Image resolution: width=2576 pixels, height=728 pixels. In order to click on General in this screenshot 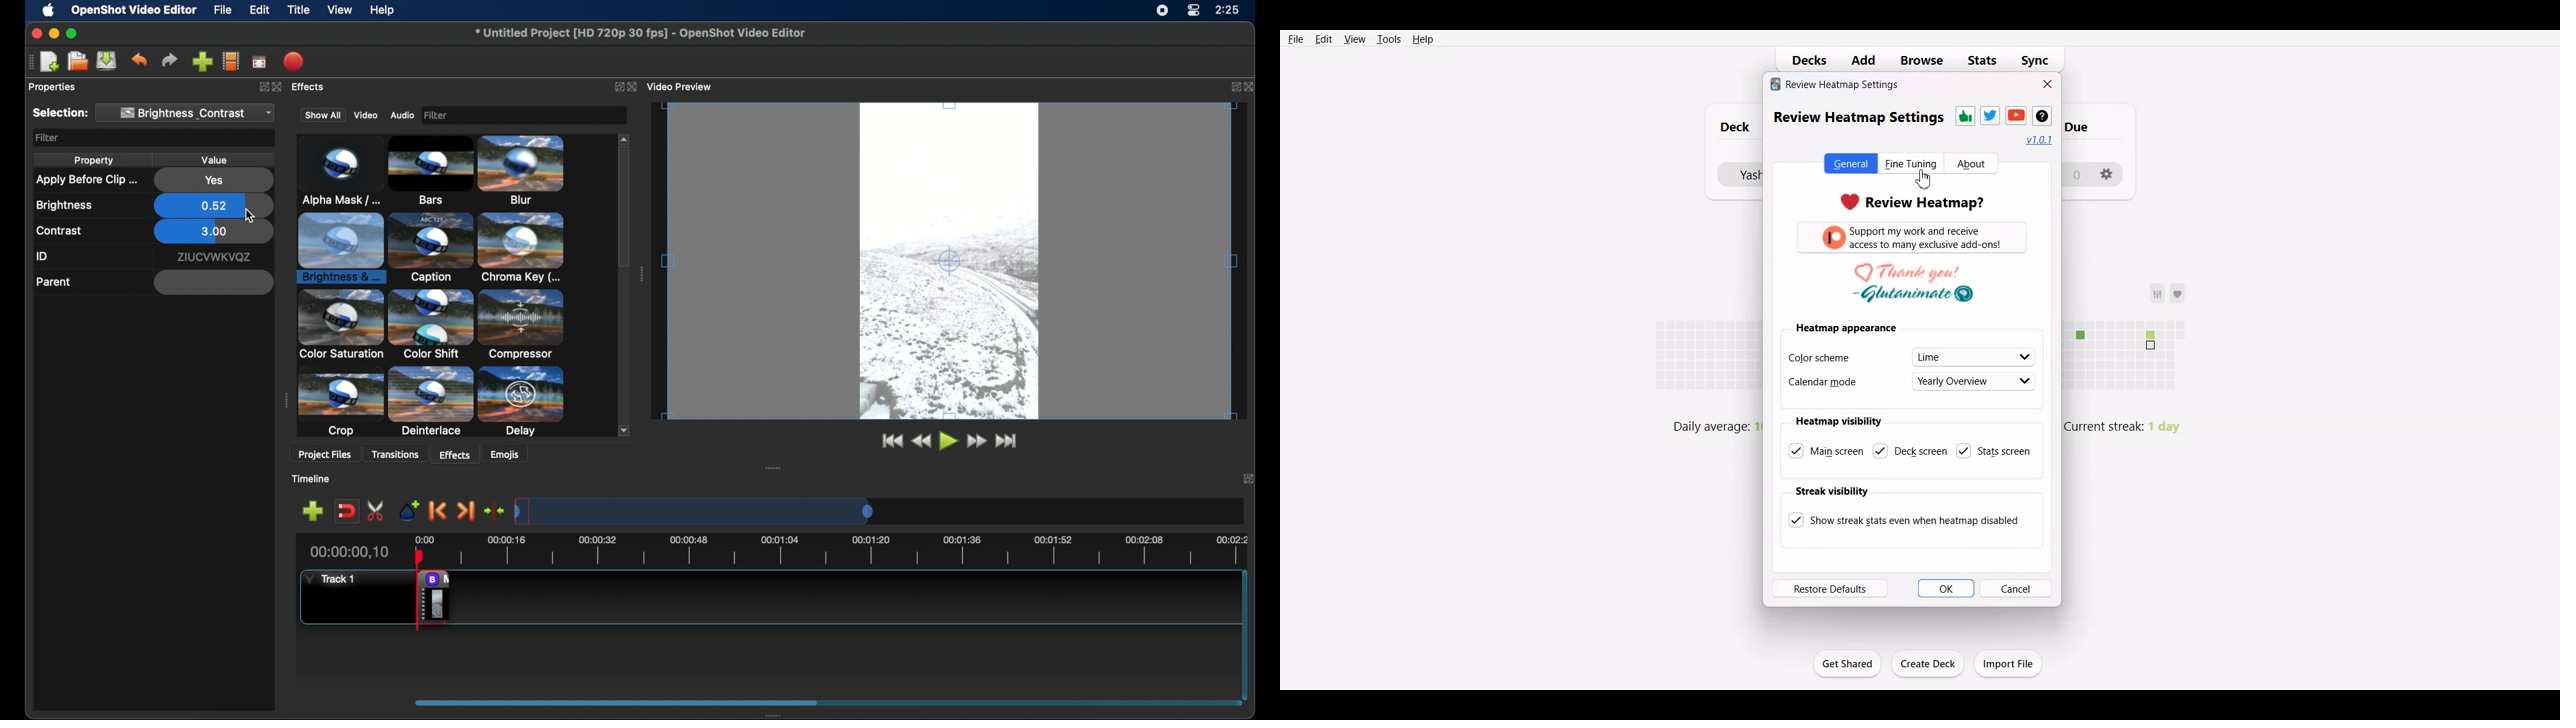, I will do `click(1849, 163)`.